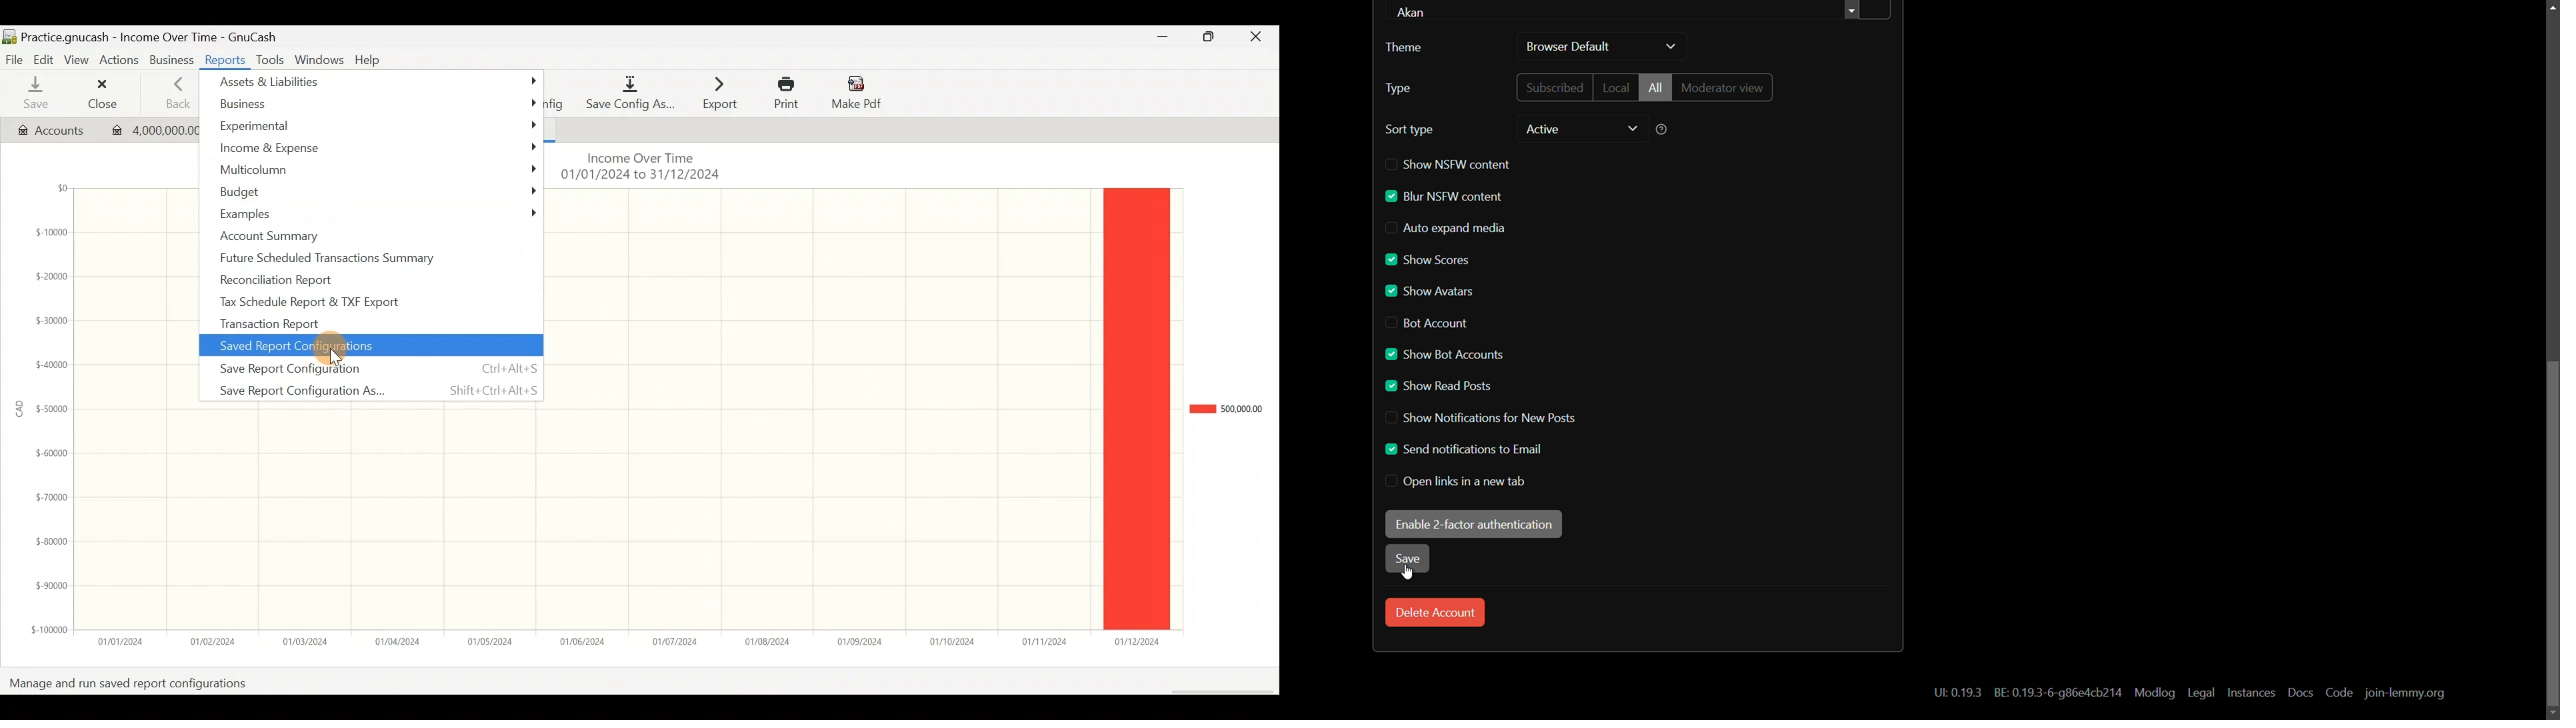 The height and width of the screenshot is (728, 2576). What do you see at coordinates (1478, 419) in the screenshot?
I see `show notifications for new posts` at bounding box center [1478, 419].